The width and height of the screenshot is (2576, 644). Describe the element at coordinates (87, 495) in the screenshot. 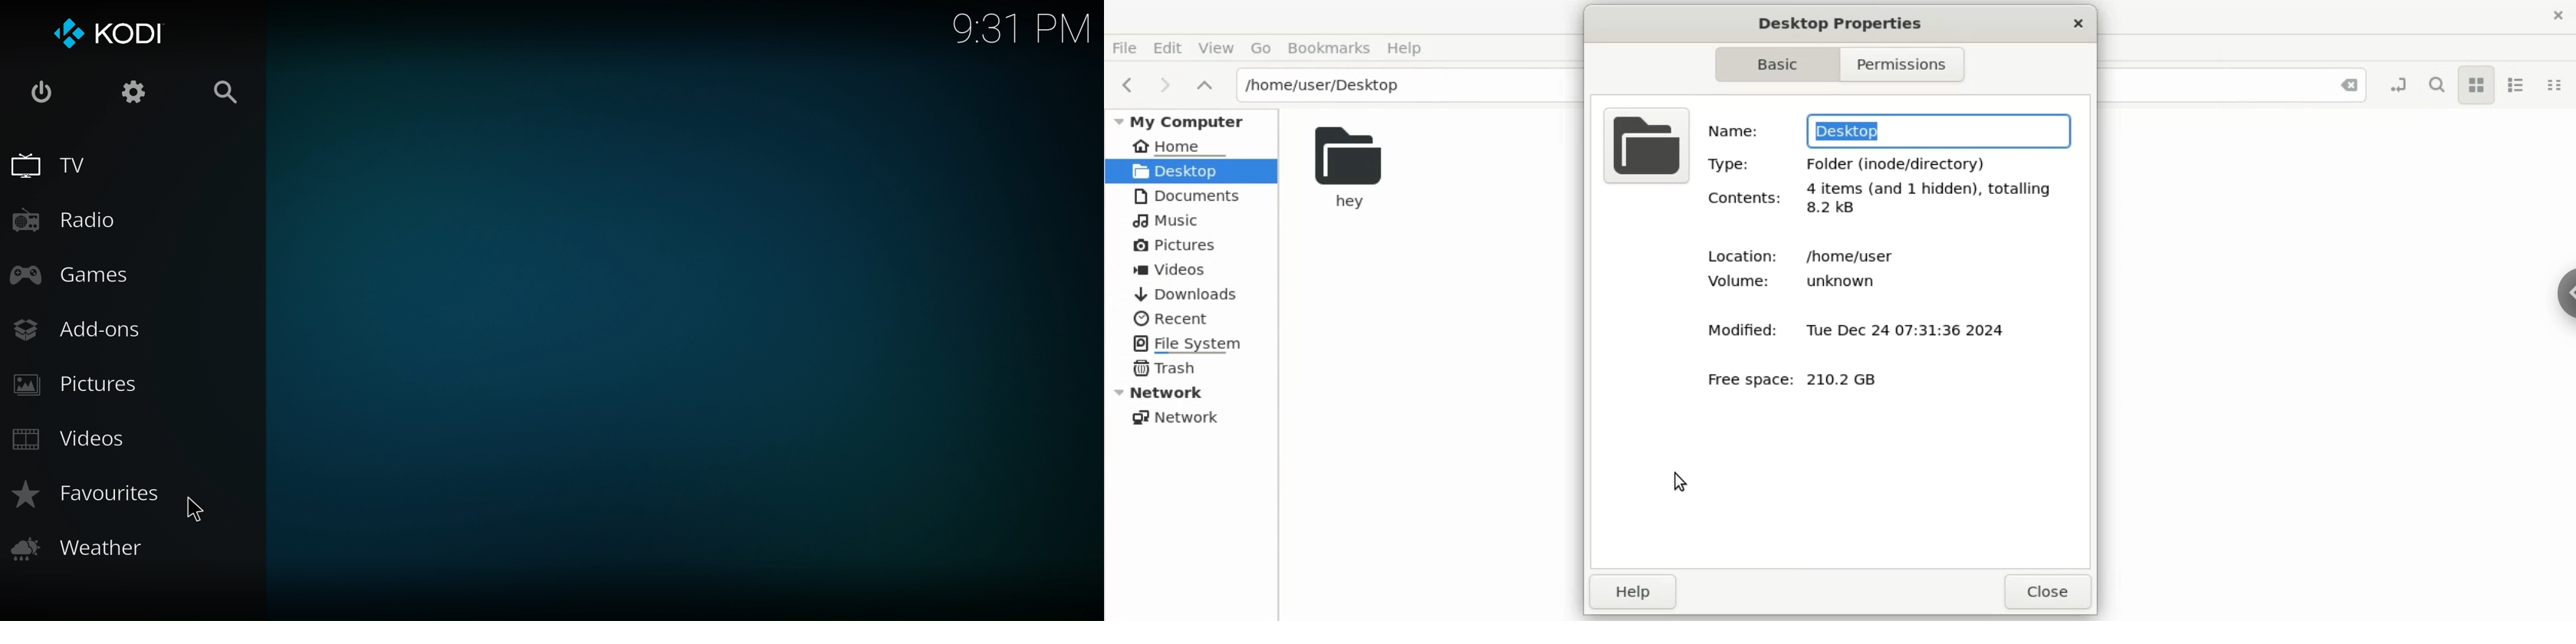

I see `favorites` at that location.